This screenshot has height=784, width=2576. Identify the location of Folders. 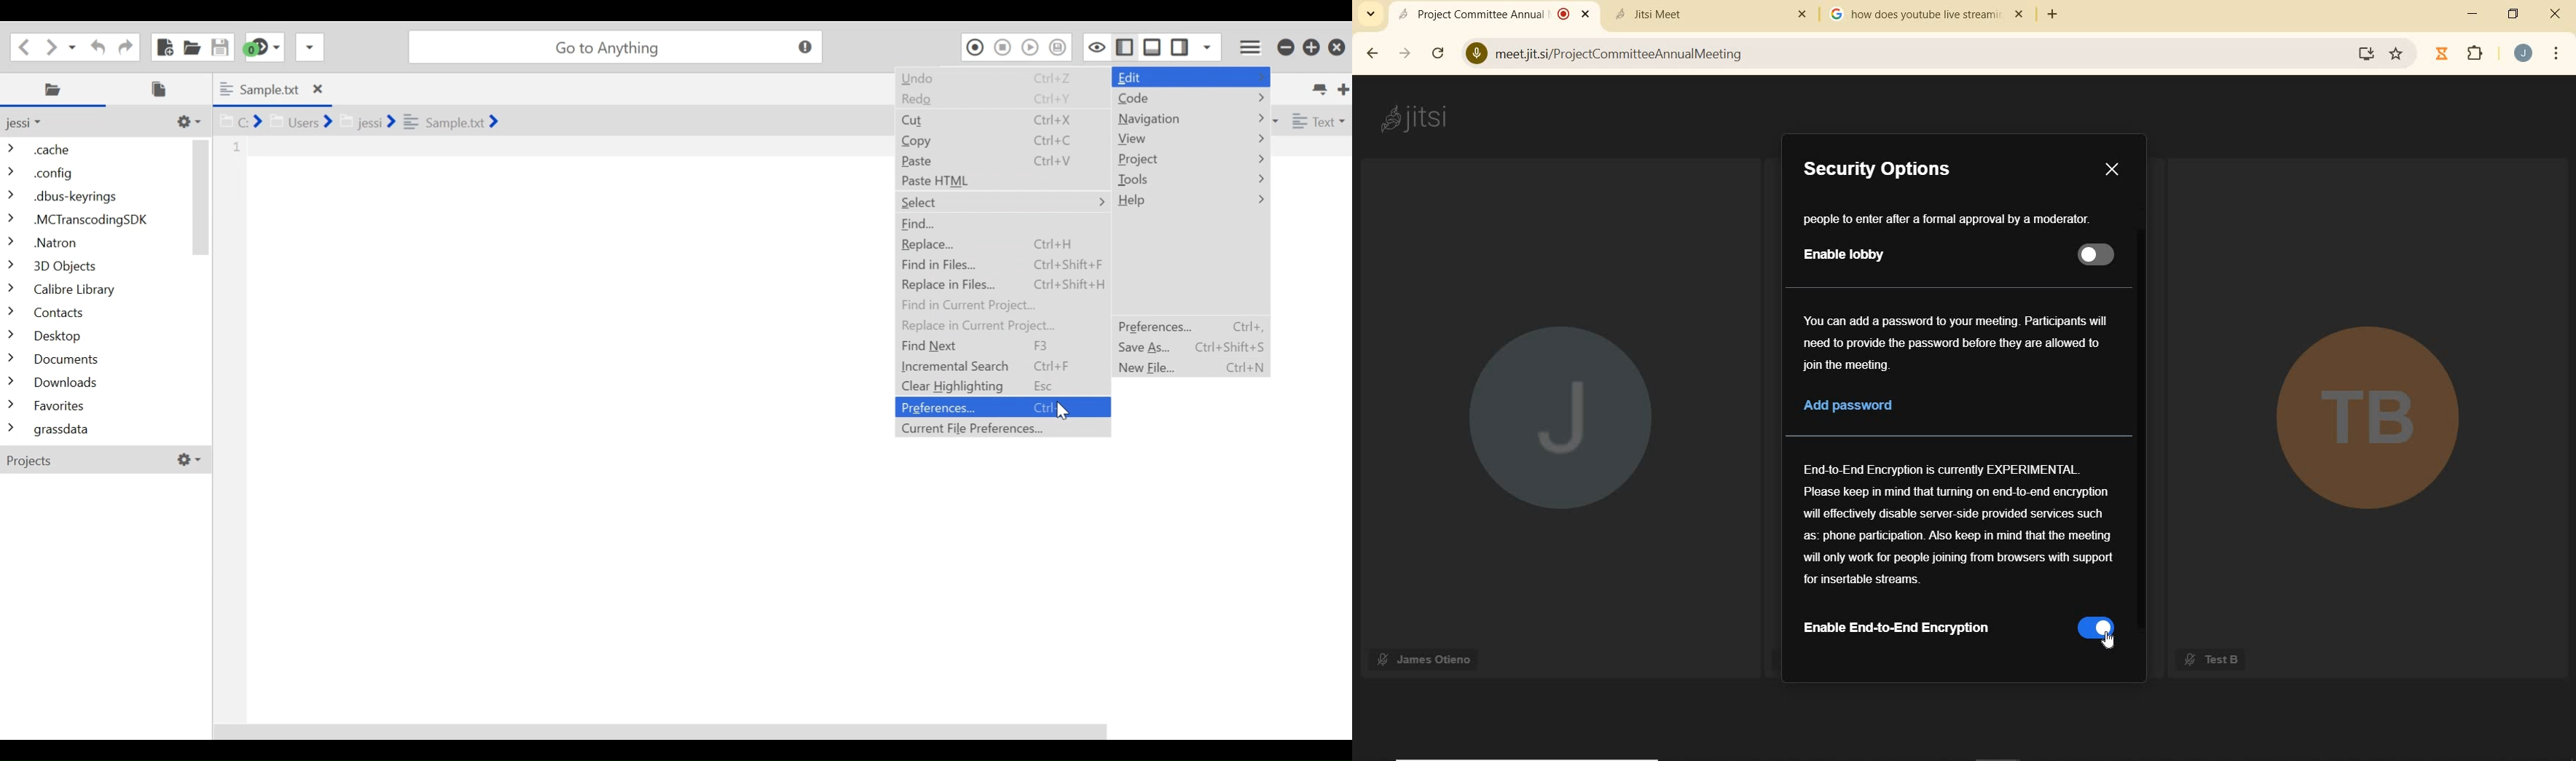
(95, 291).